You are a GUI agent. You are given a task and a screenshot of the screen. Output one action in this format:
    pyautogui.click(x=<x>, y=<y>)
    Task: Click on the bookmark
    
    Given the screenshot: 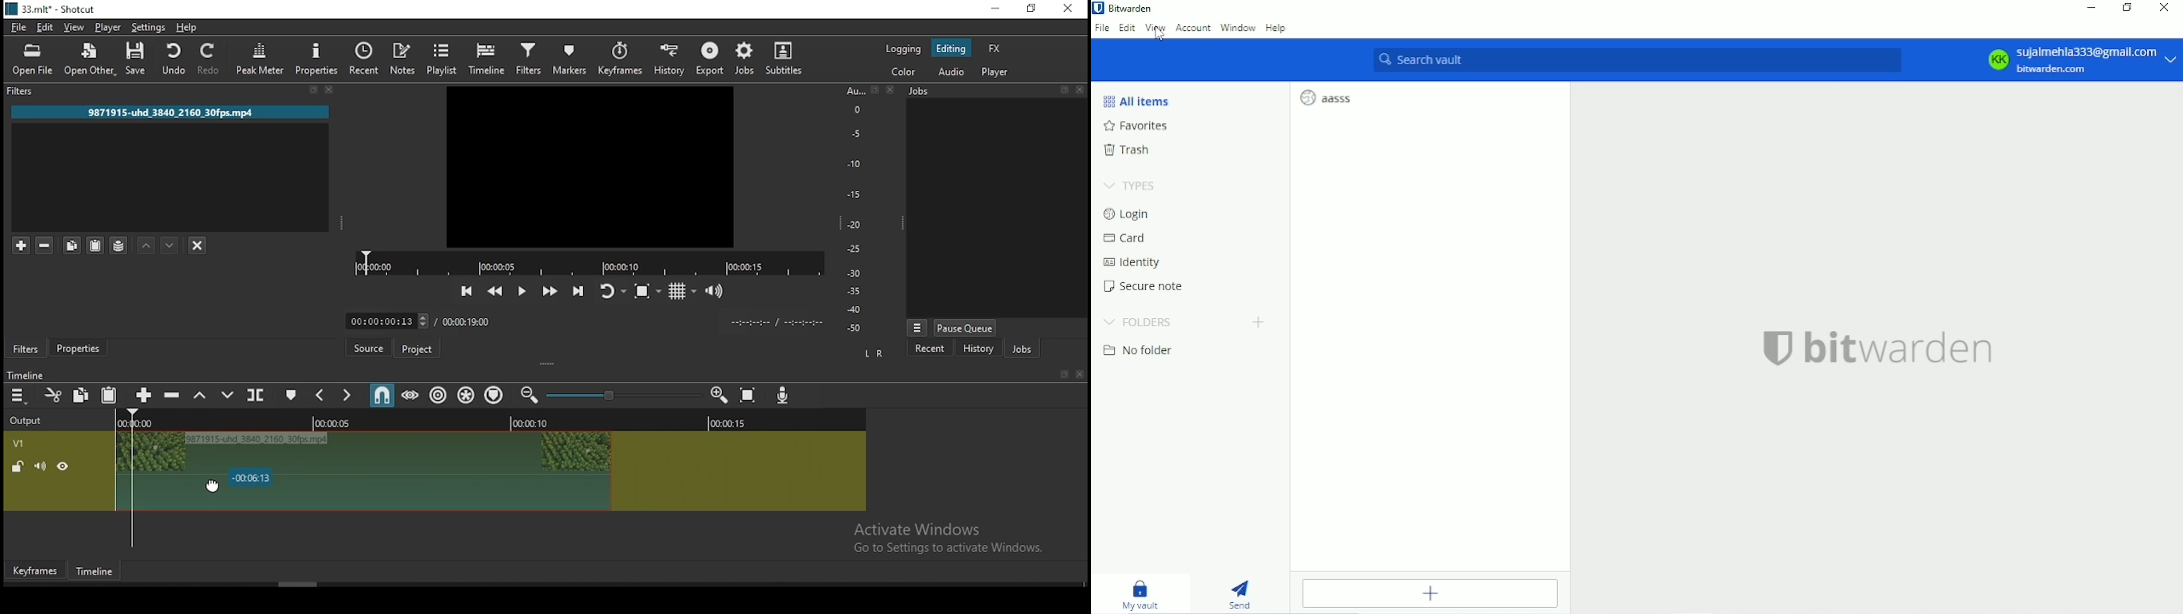 What is the action you would take?
    pyautogui.click(x=1062, y=90)
    